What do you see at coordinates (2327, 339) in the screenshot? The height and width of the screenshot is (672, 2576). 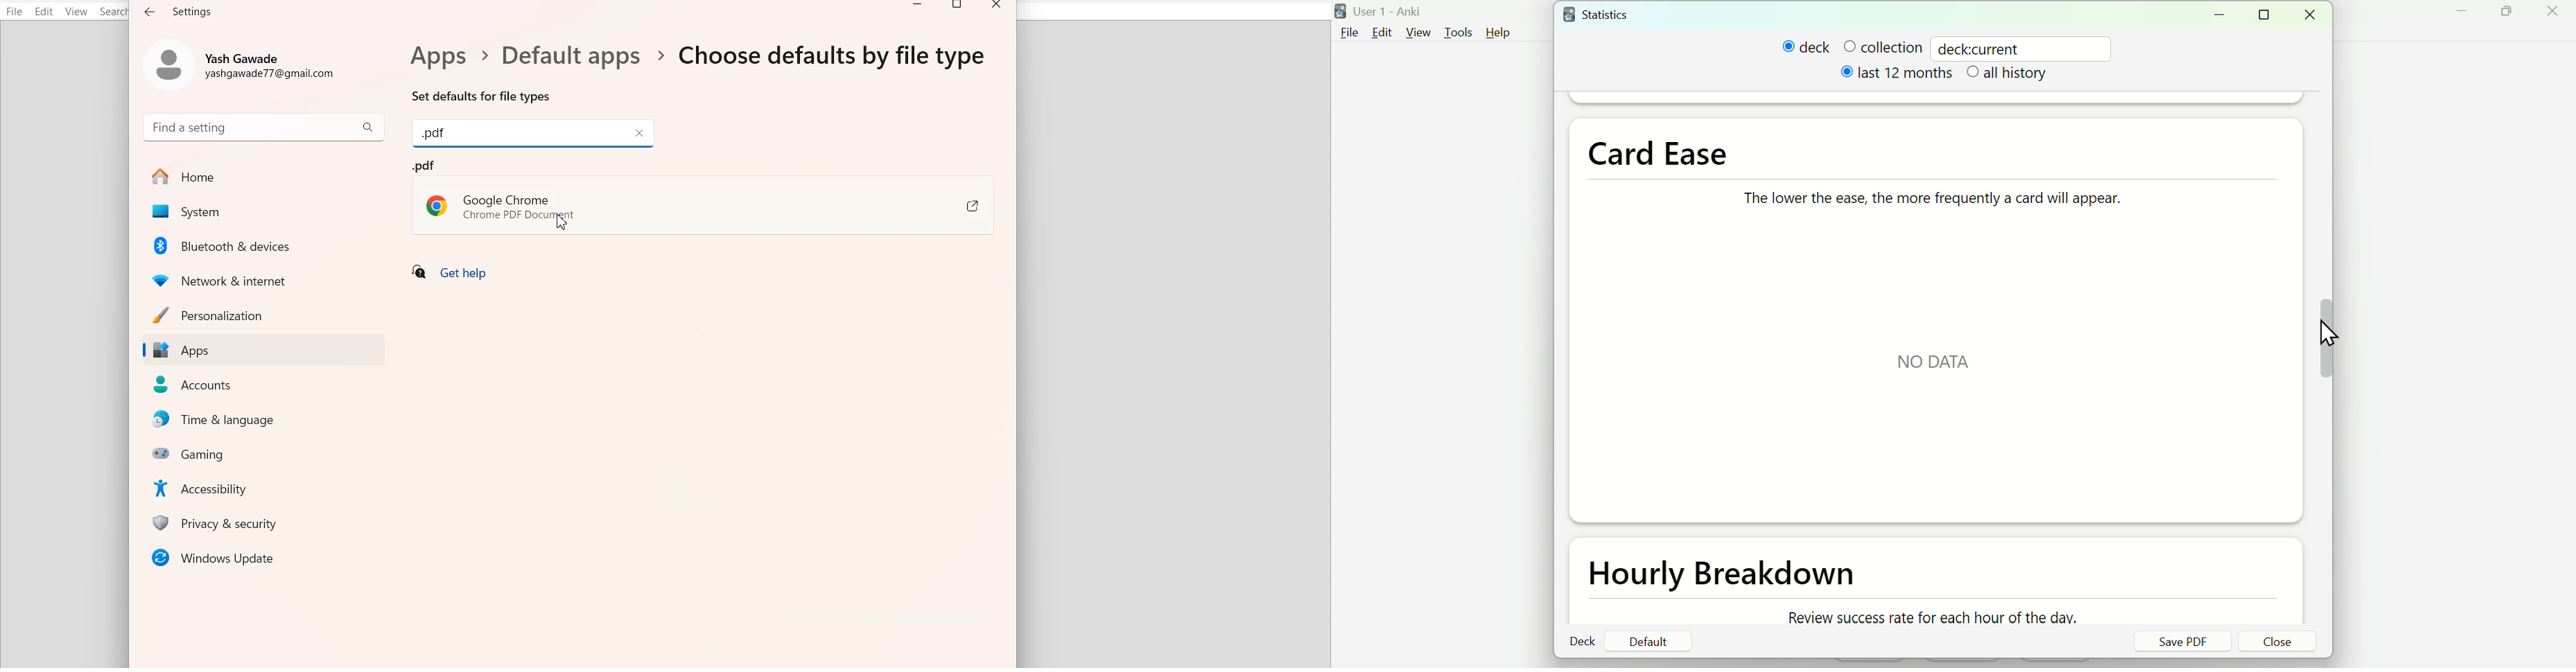 I see `Vertical scrollbar` at bounding box center [2327, 339].